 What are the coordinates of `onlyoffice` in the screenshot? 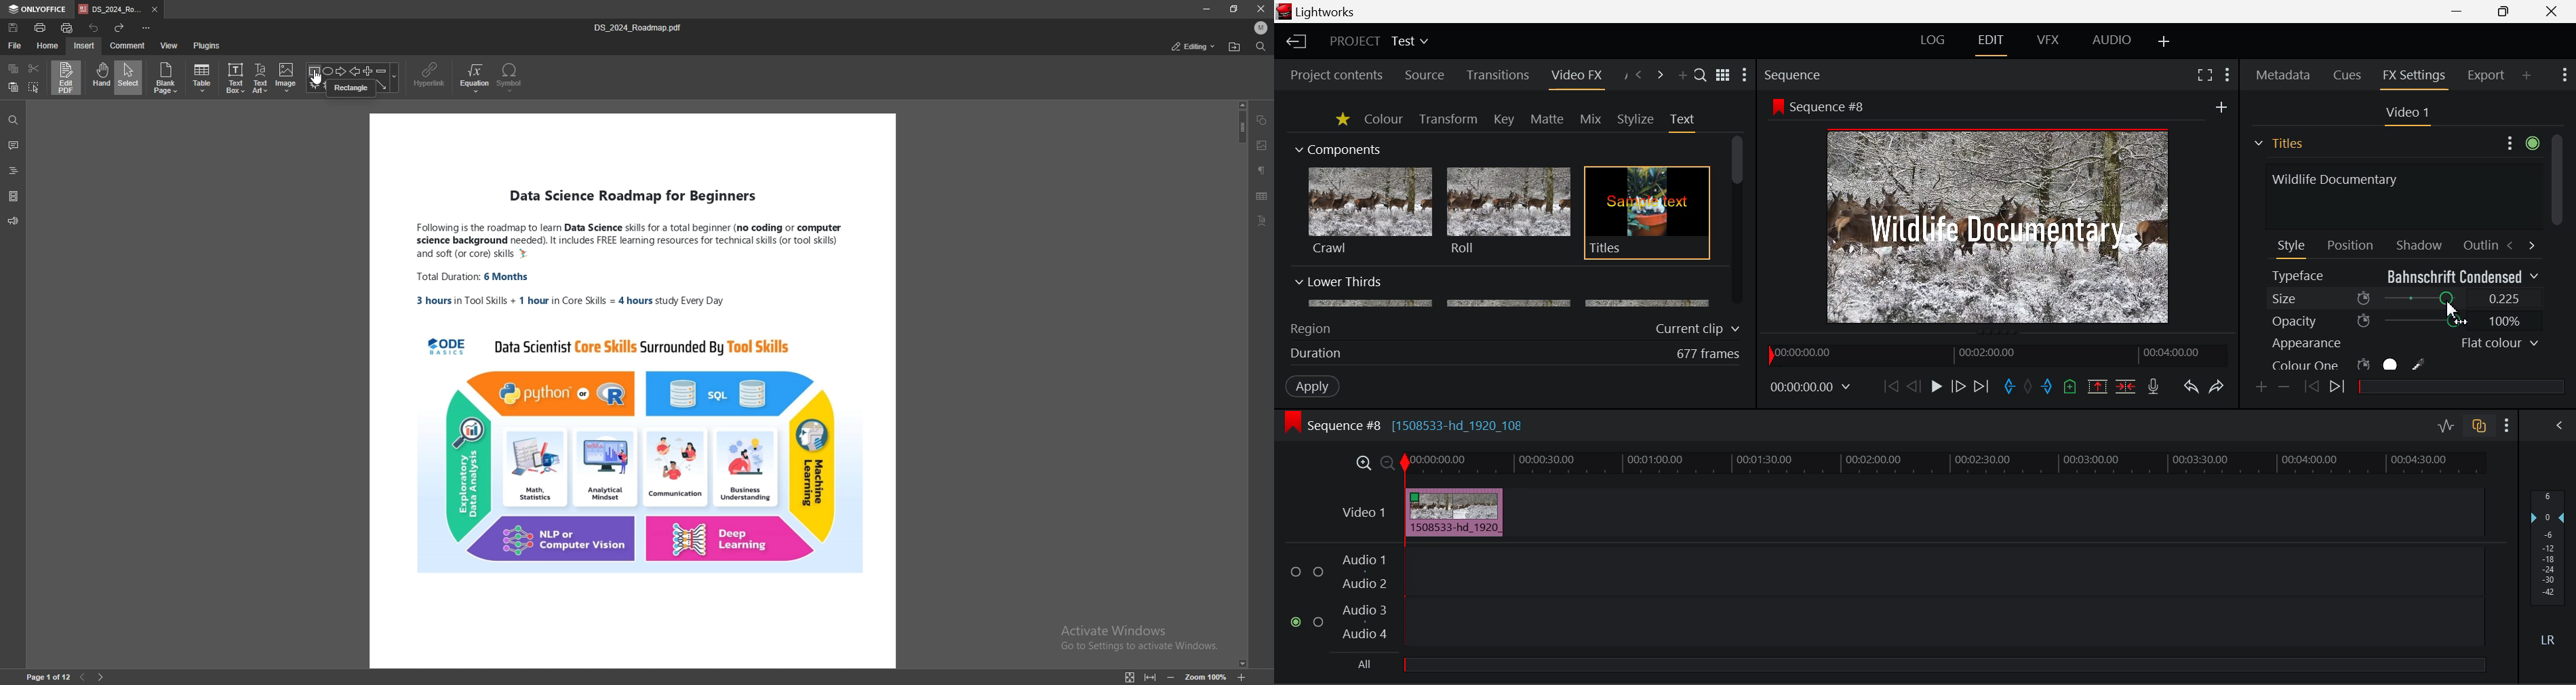 It's located at (38, 9).